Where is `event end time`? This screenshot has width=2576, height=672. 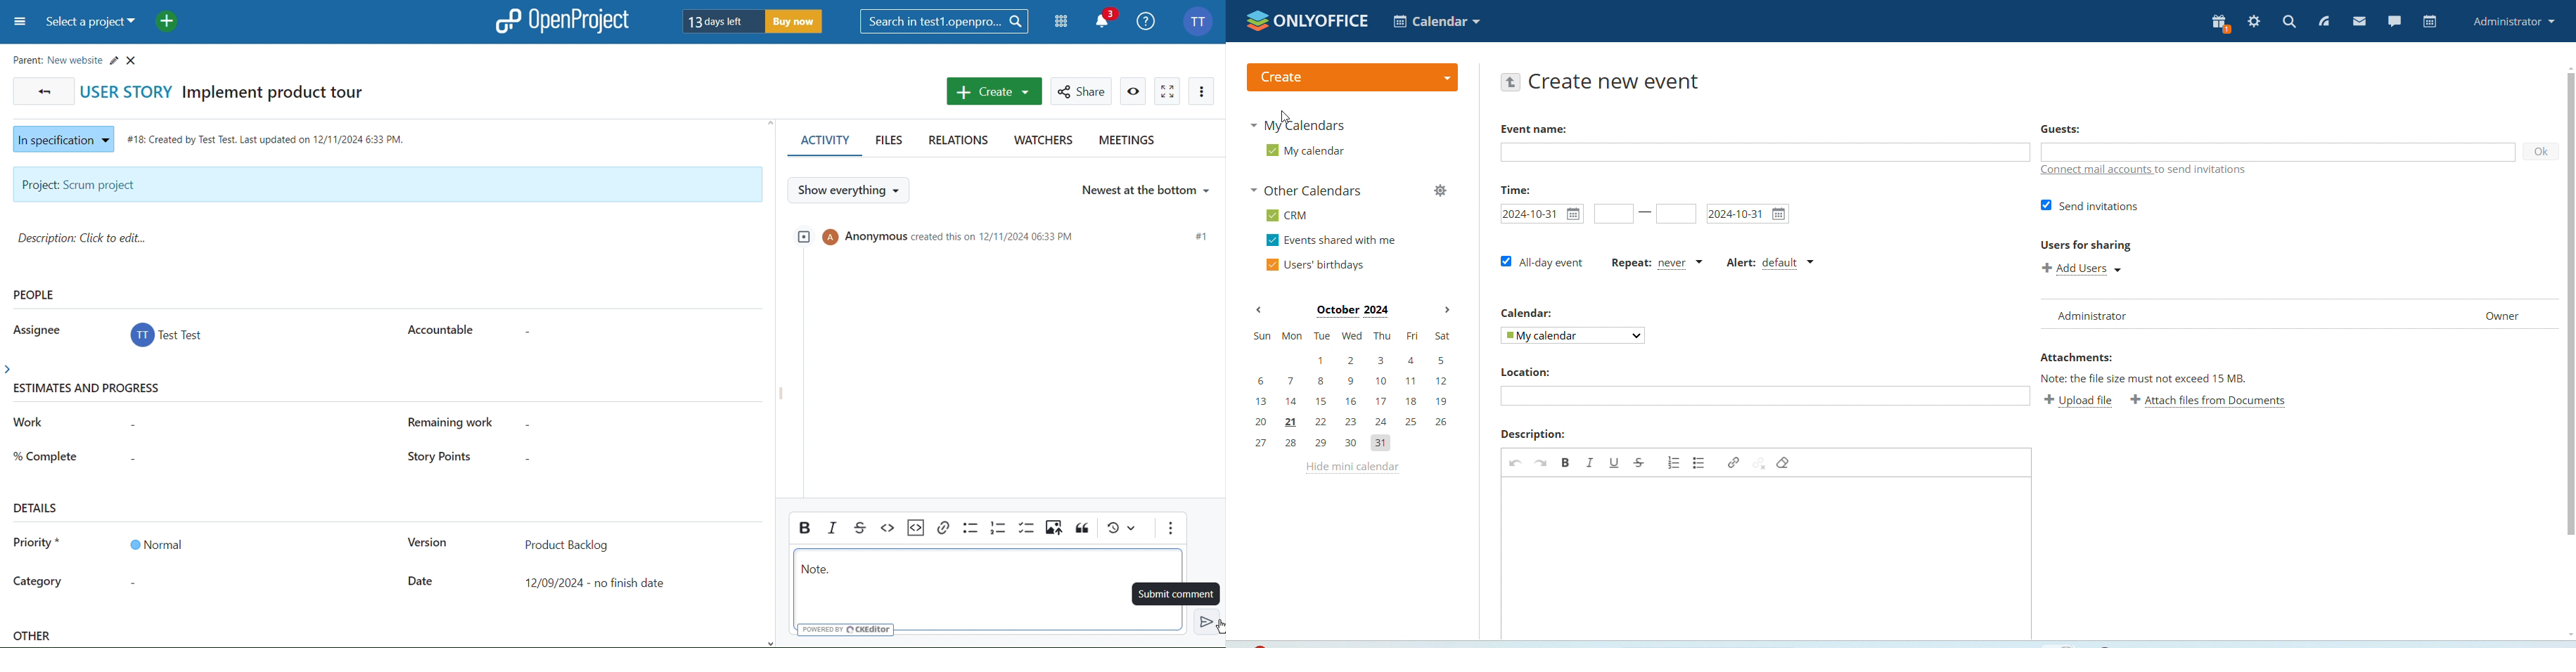 event end time is located at coordinates (1674, 213).